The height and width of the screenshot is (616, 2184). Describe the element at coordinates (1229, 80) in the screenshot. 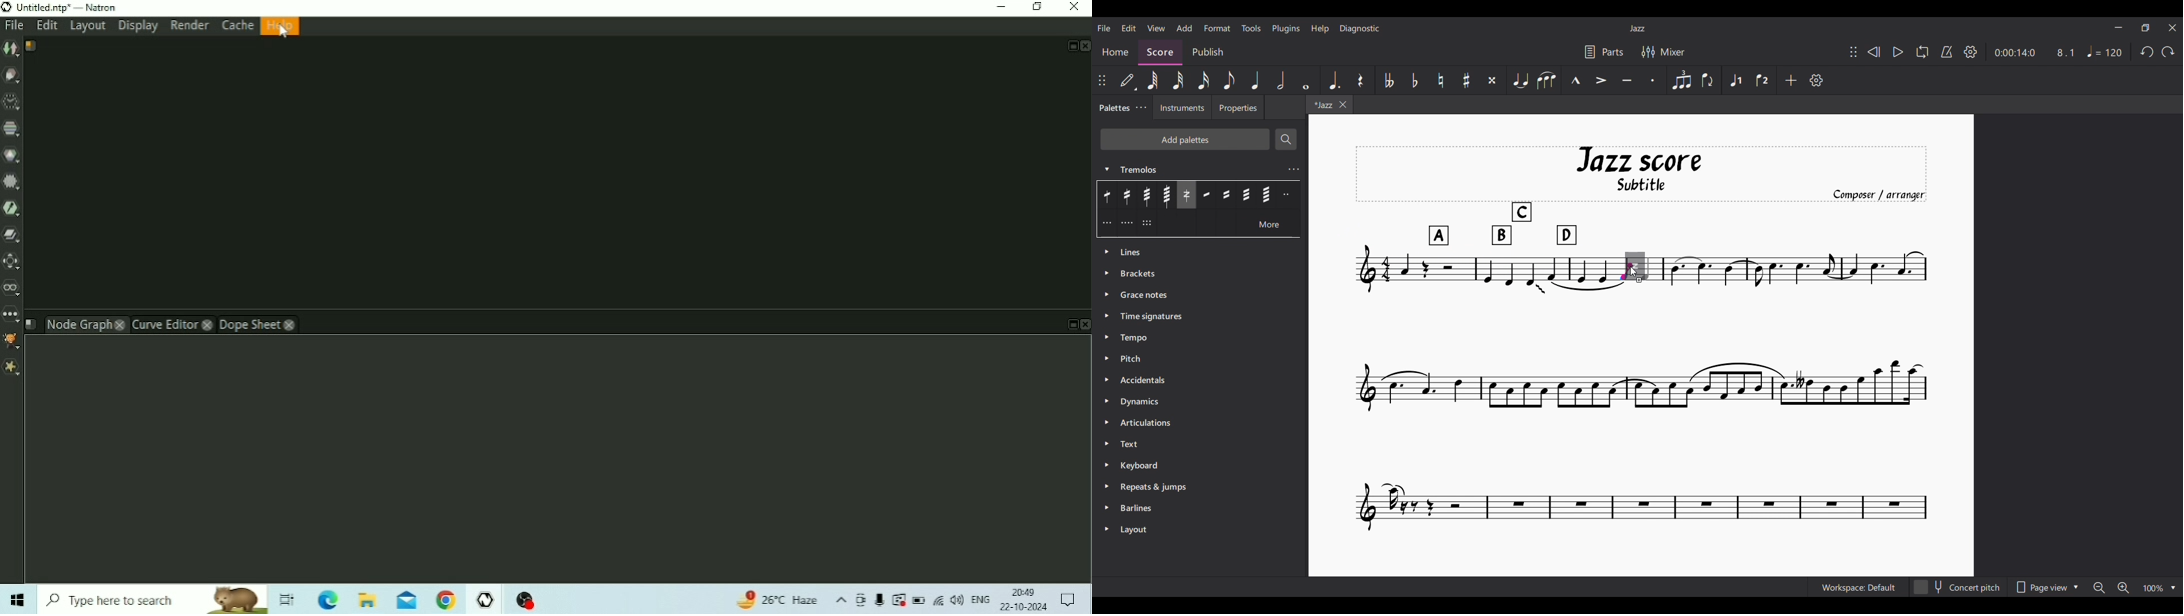

I see `8th note` at that location.